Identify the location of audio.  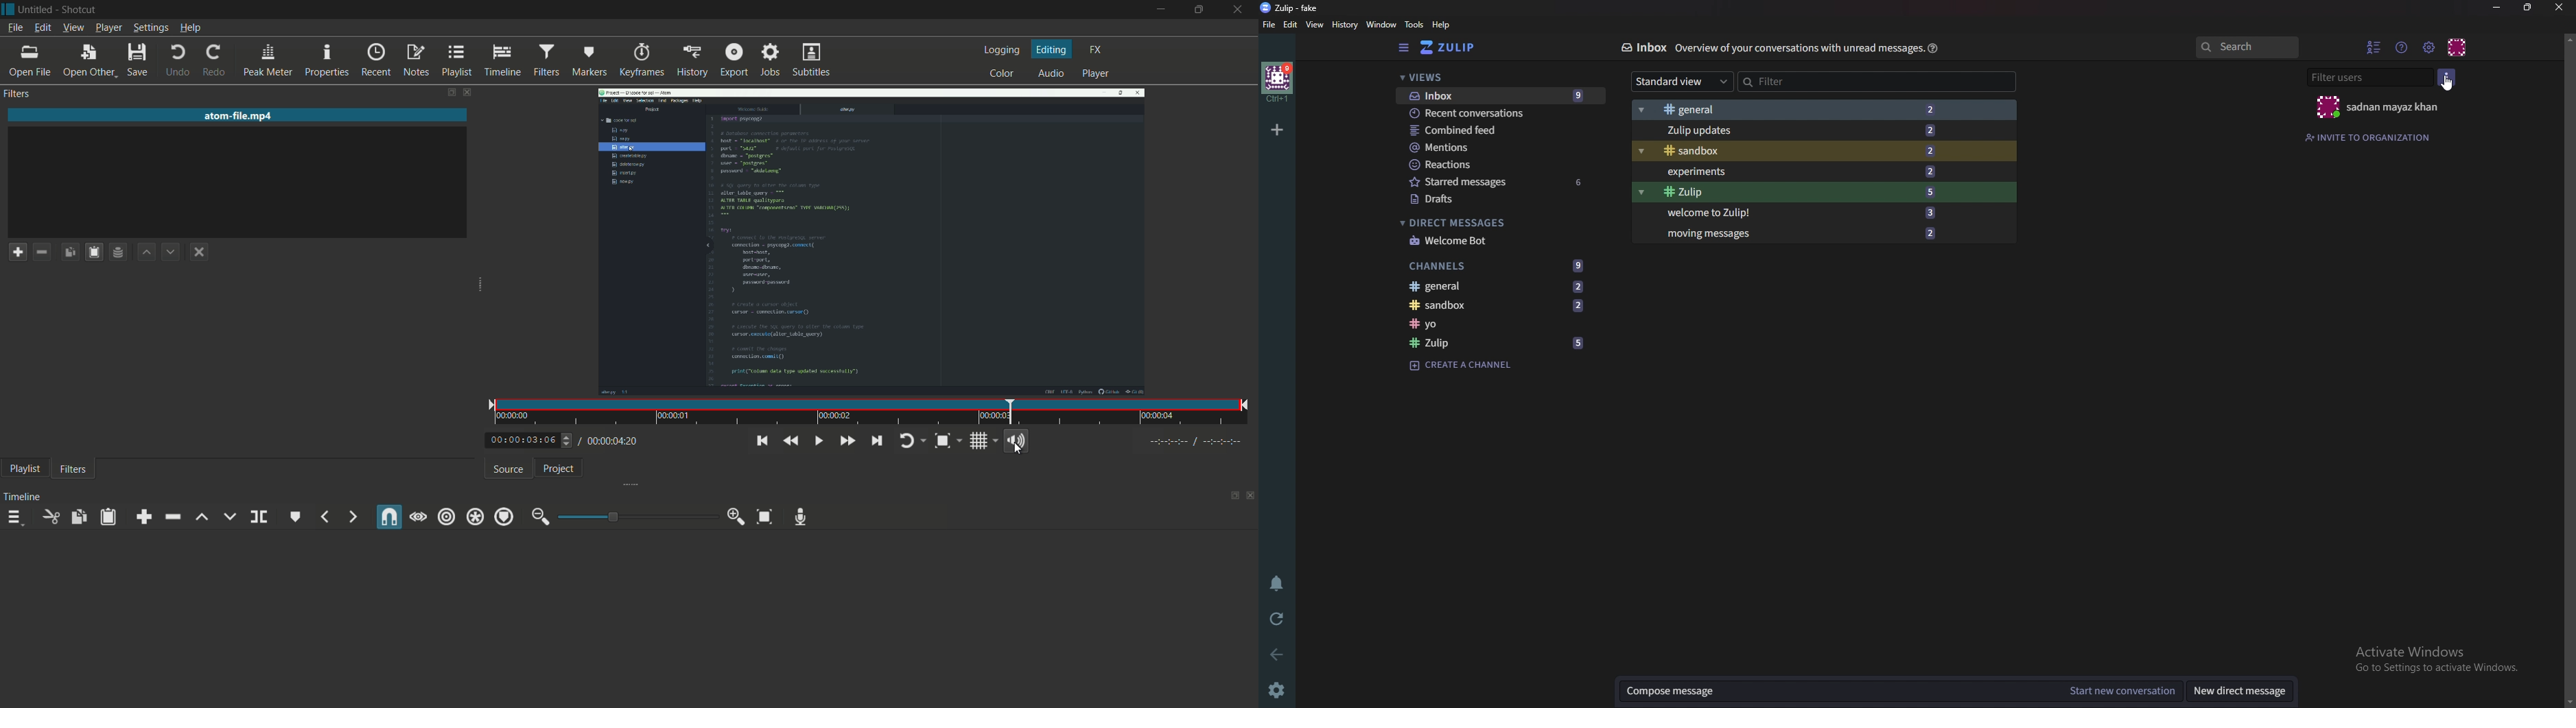
(1049, 73).